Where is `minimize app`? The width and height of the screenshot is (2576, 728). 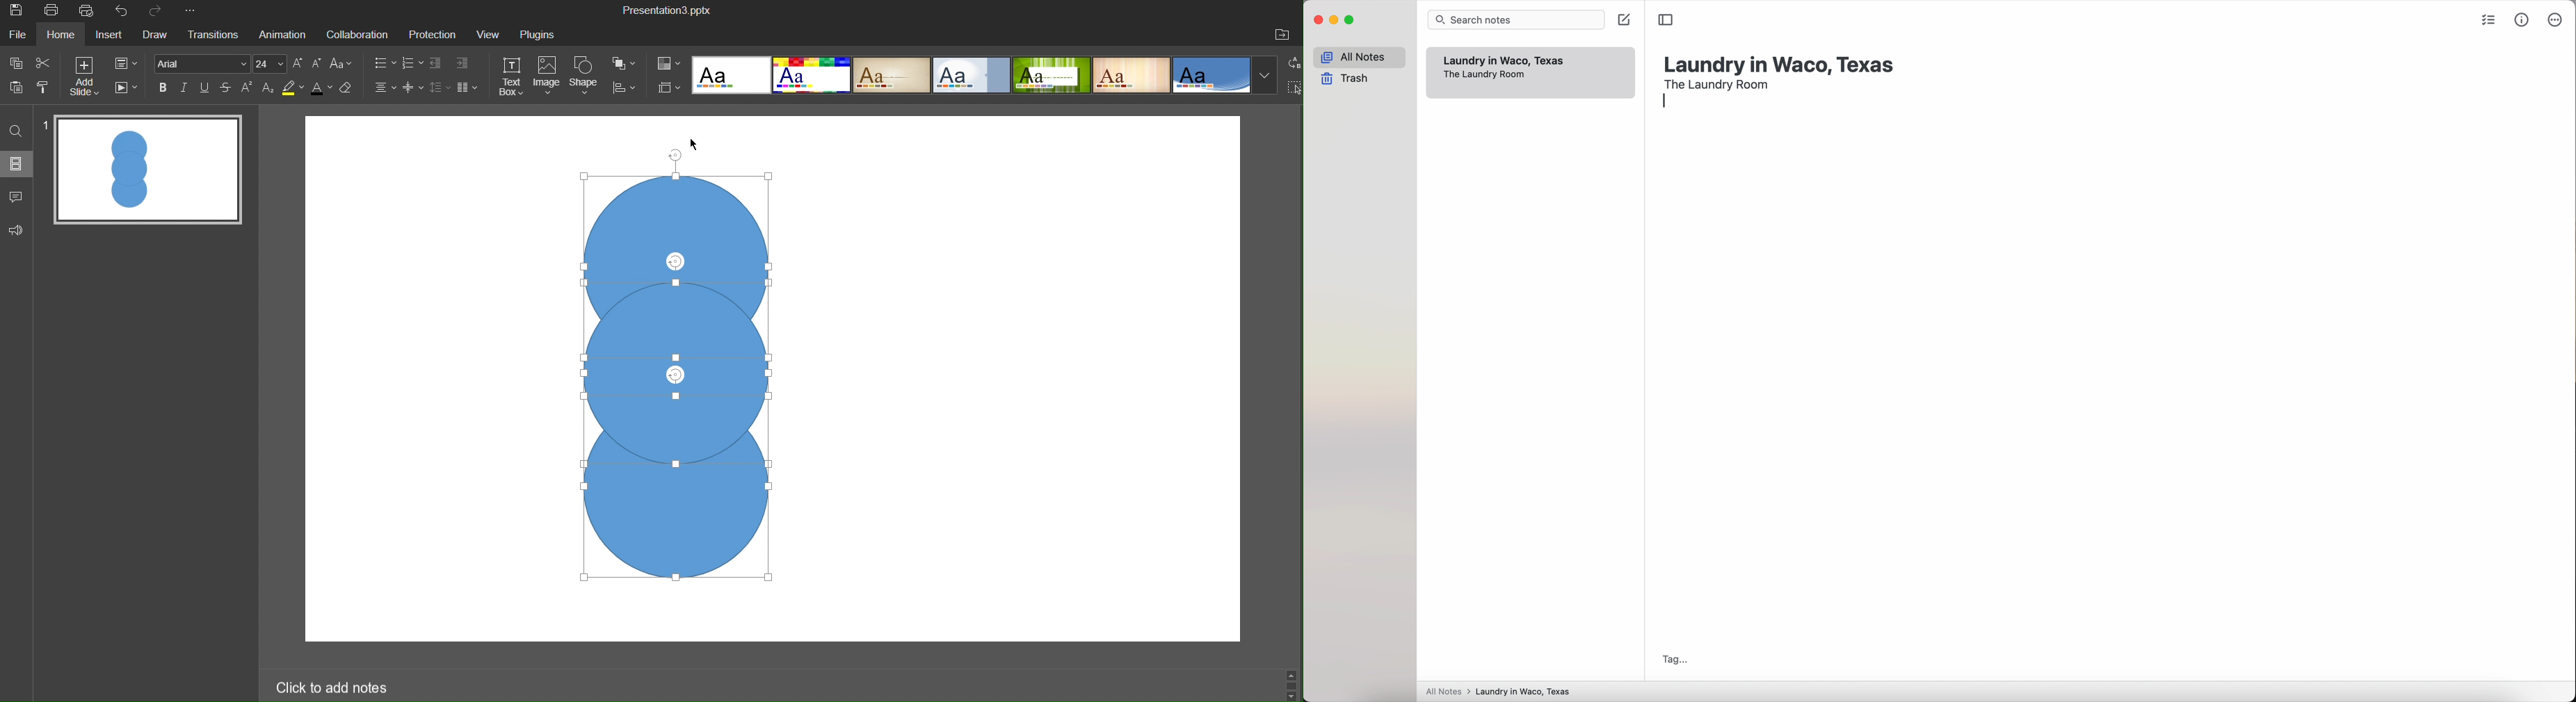 minimize app is located at coordinates (1334, 20).